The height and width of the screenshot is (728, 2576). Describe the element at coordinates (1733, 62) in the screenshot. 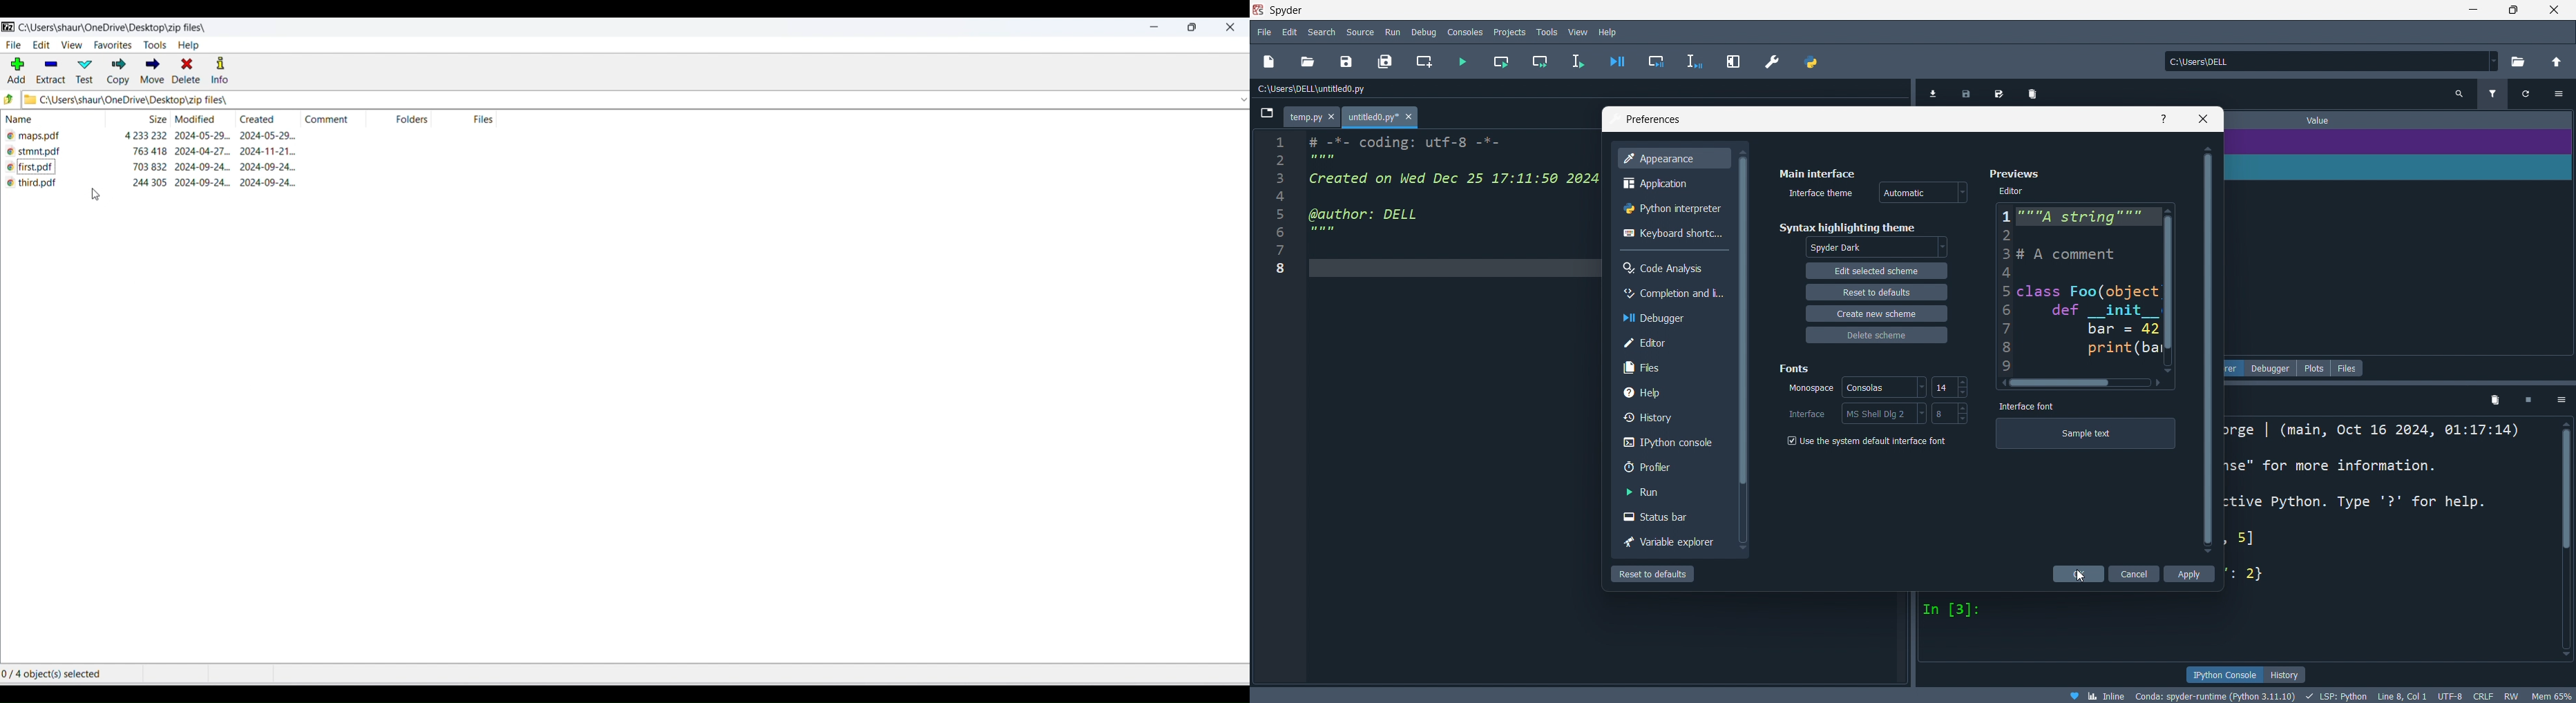

I see `expand pane` at that location.